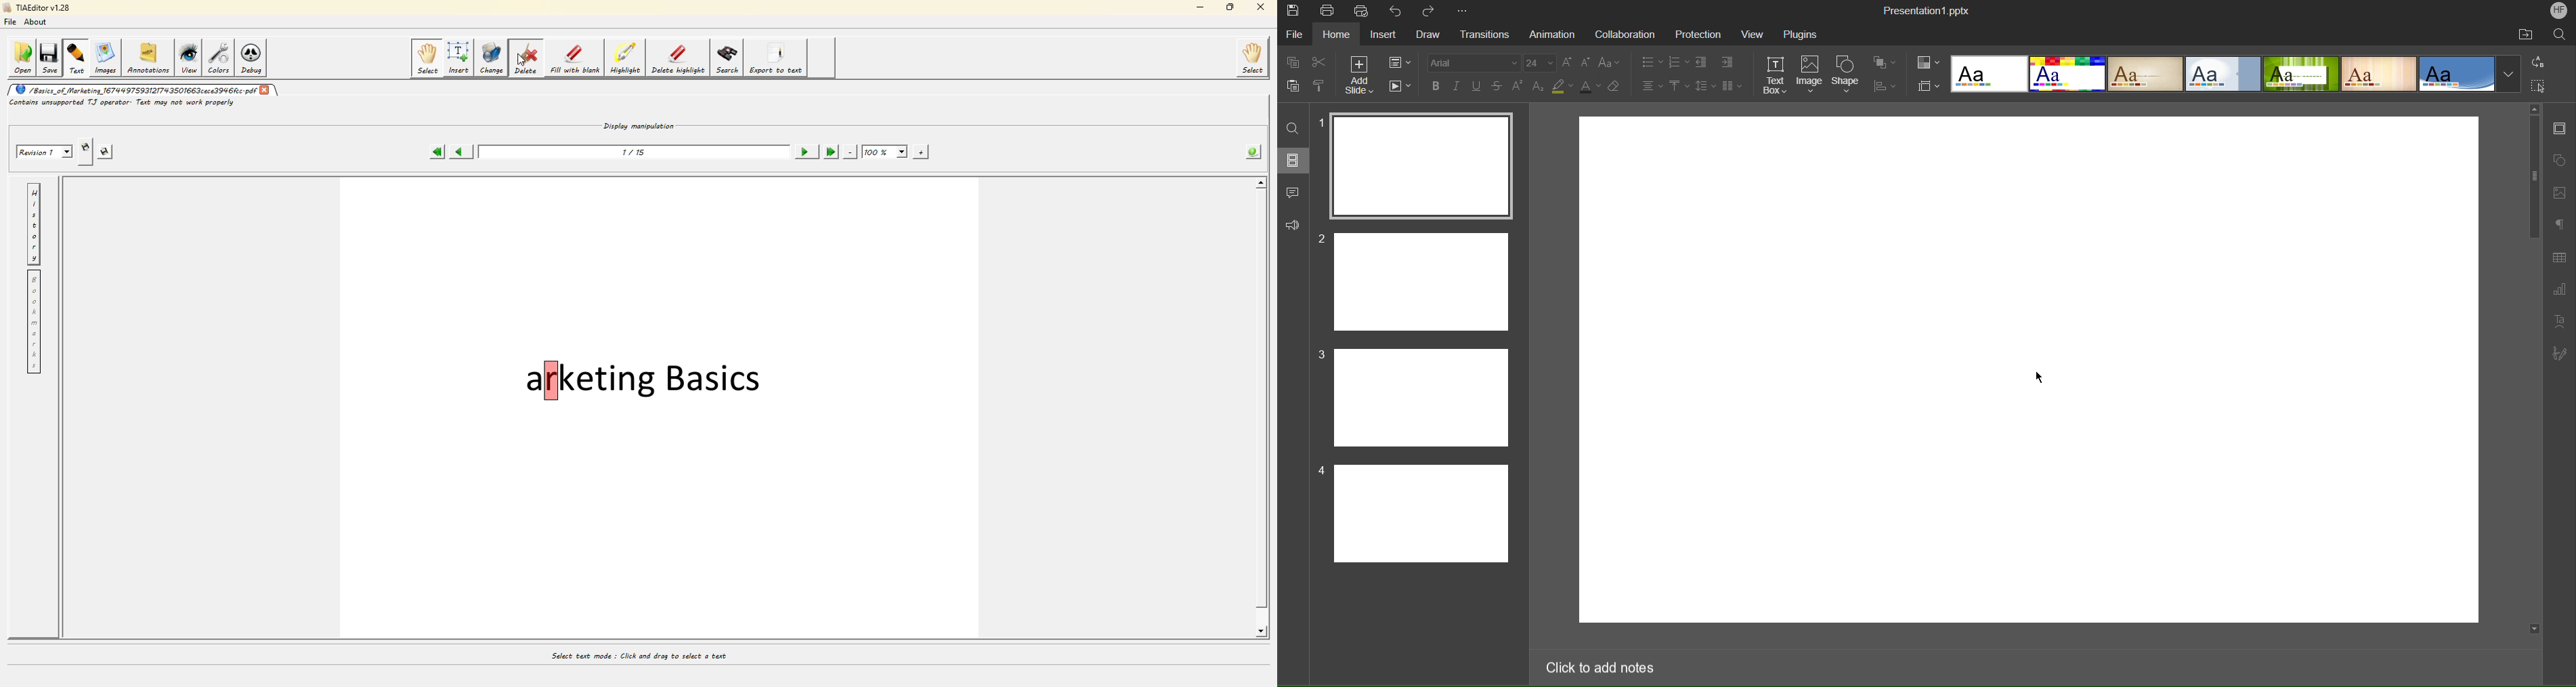  I want to click on Contains unsupported TJ operator. Text may not work properly., so click(122, 104).